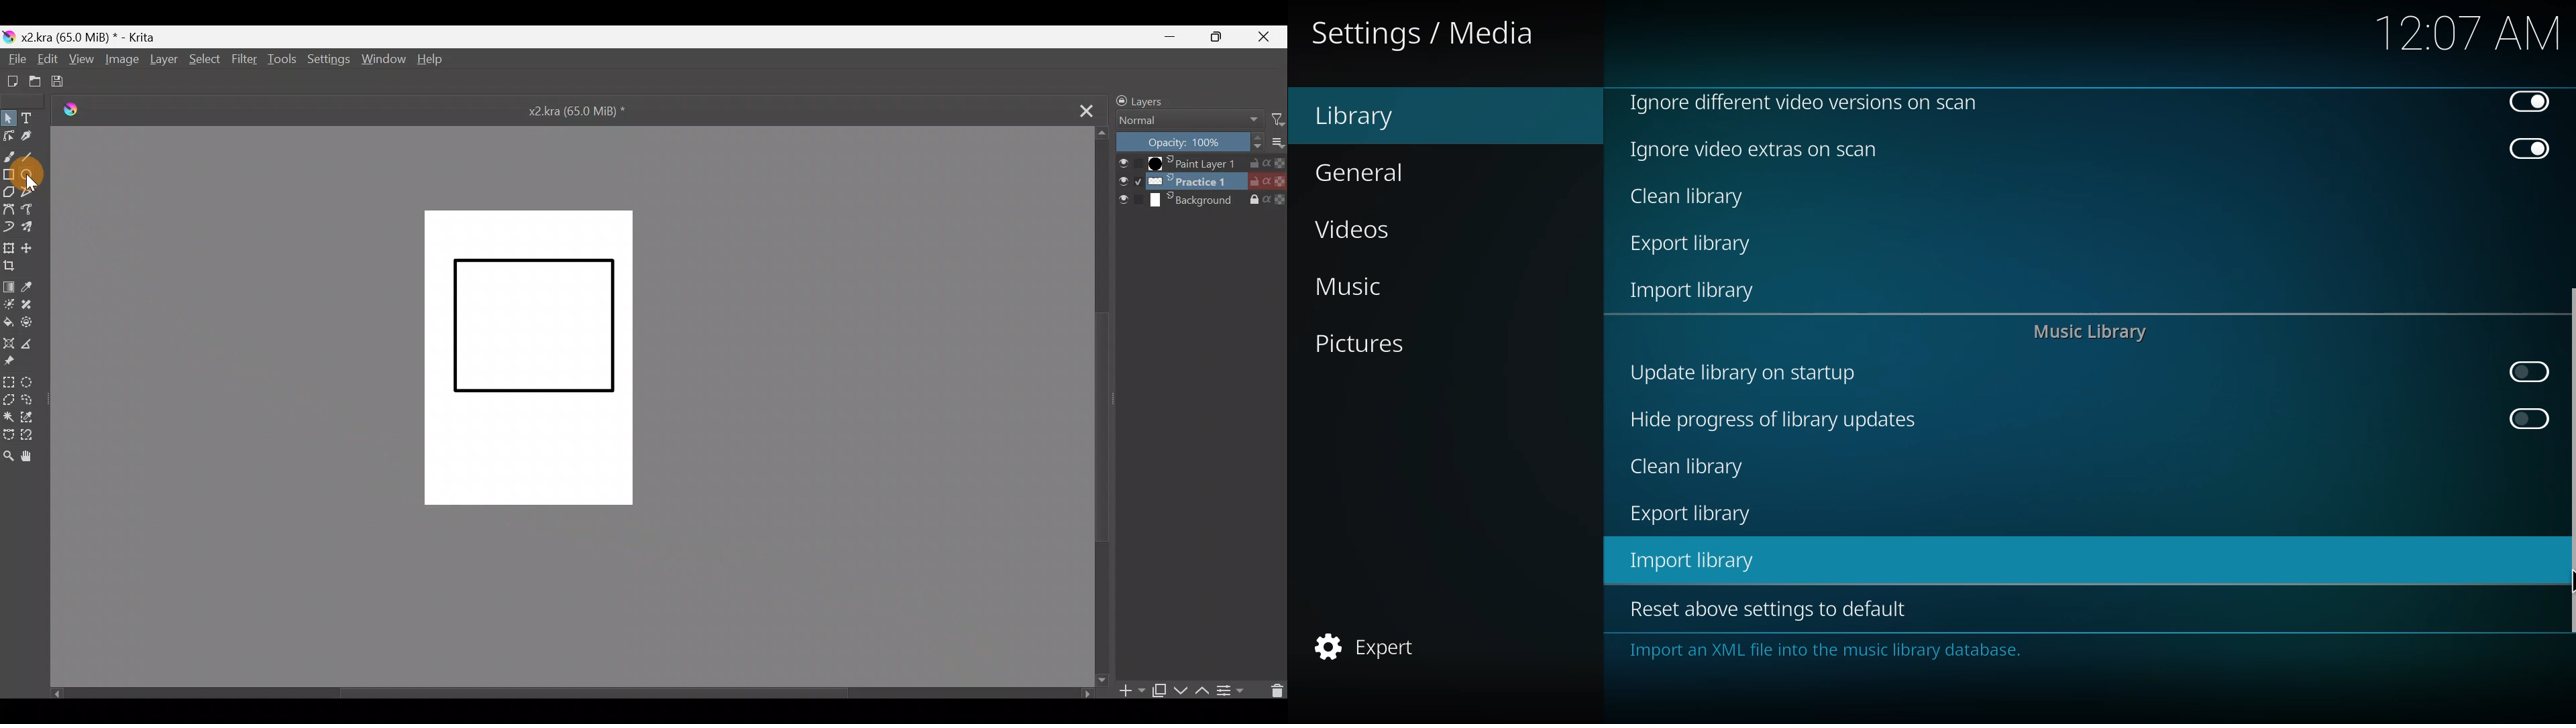 The image size is (2576, 728). I want to click on ignore, so click(1803, 101).